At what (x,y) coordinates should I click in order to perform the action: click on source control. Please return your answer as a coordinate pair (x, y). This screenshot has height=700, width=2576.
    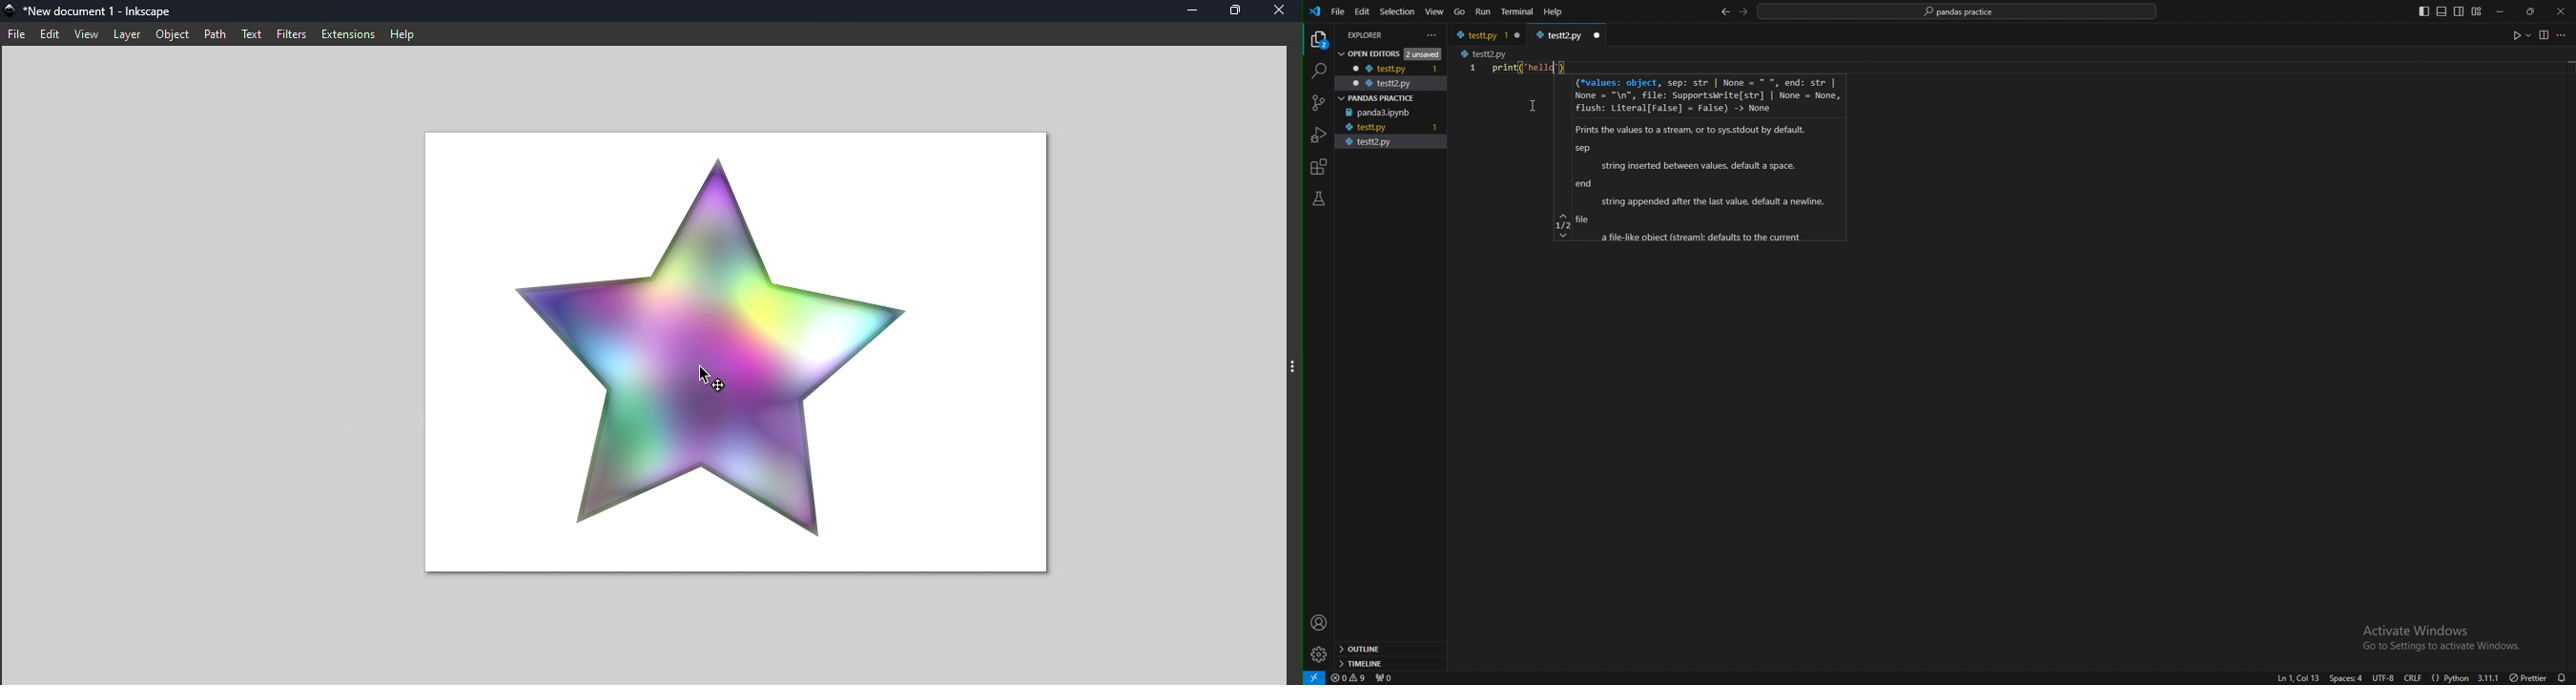
    Looking at the image, I should click on (1317, 103).